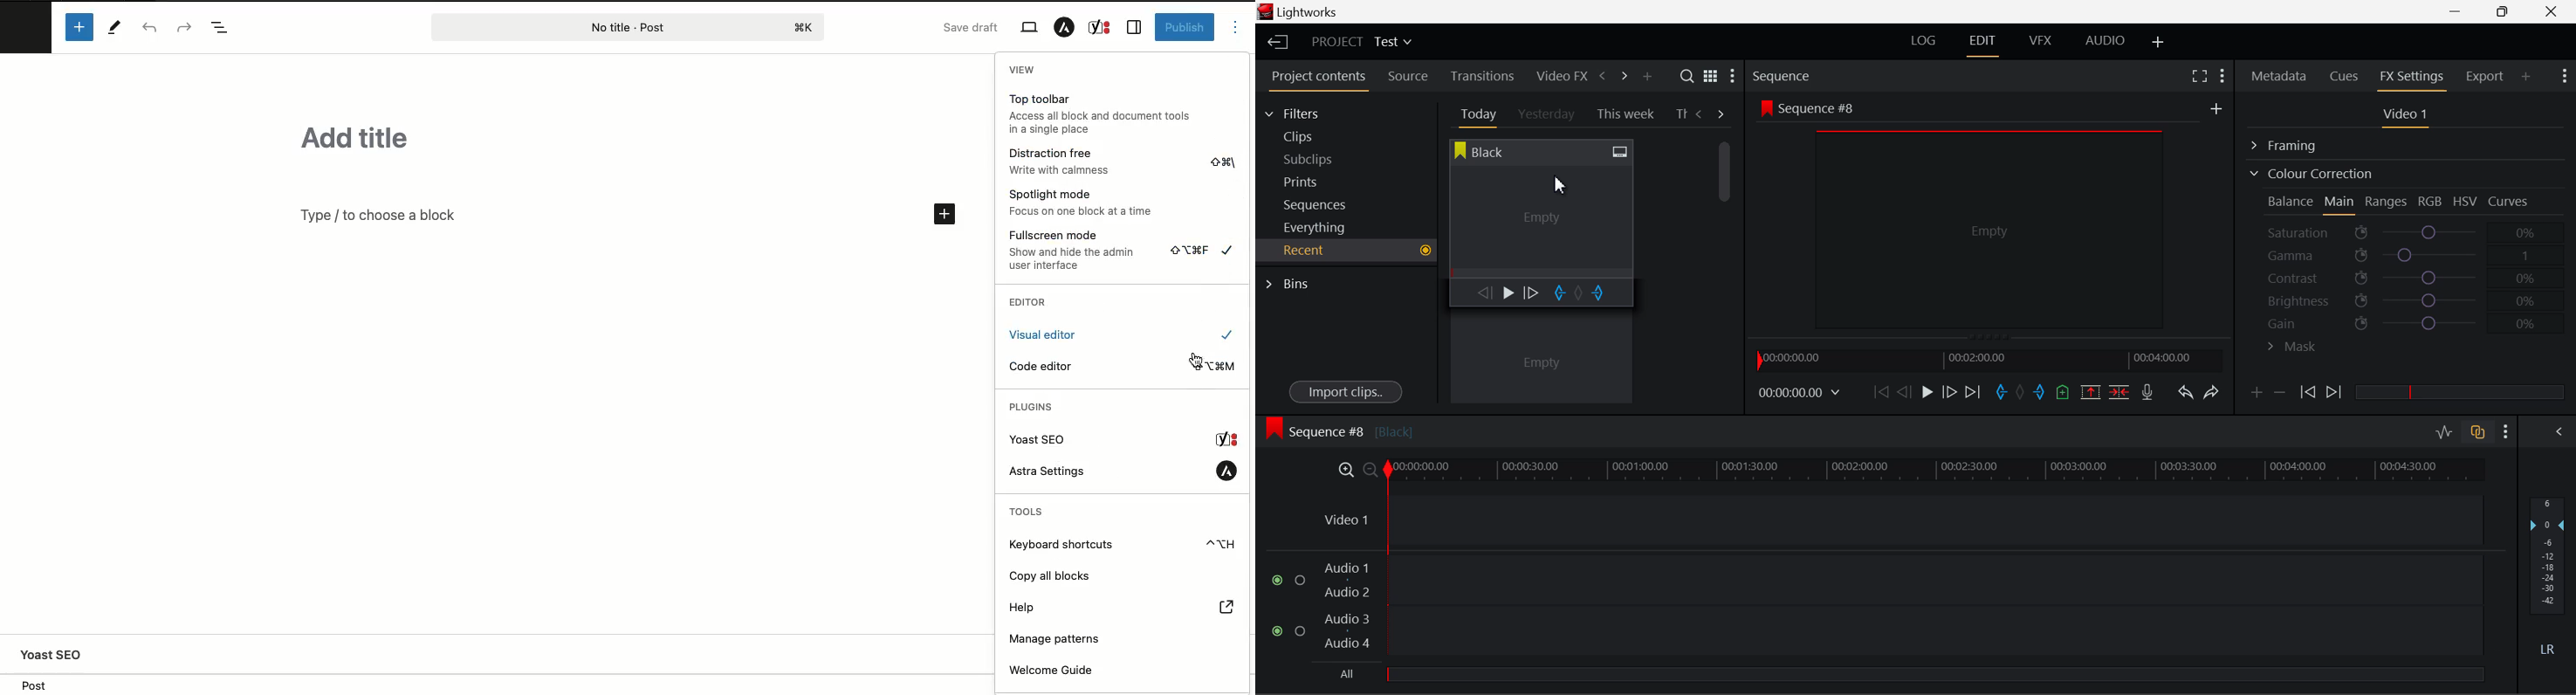 The width and height of the screenshot is (2576, 700). What do you see at coordinates (1343, 469) in the screenshot?
I see `Timeline Zoom In` at bounding box center [1343, 469].